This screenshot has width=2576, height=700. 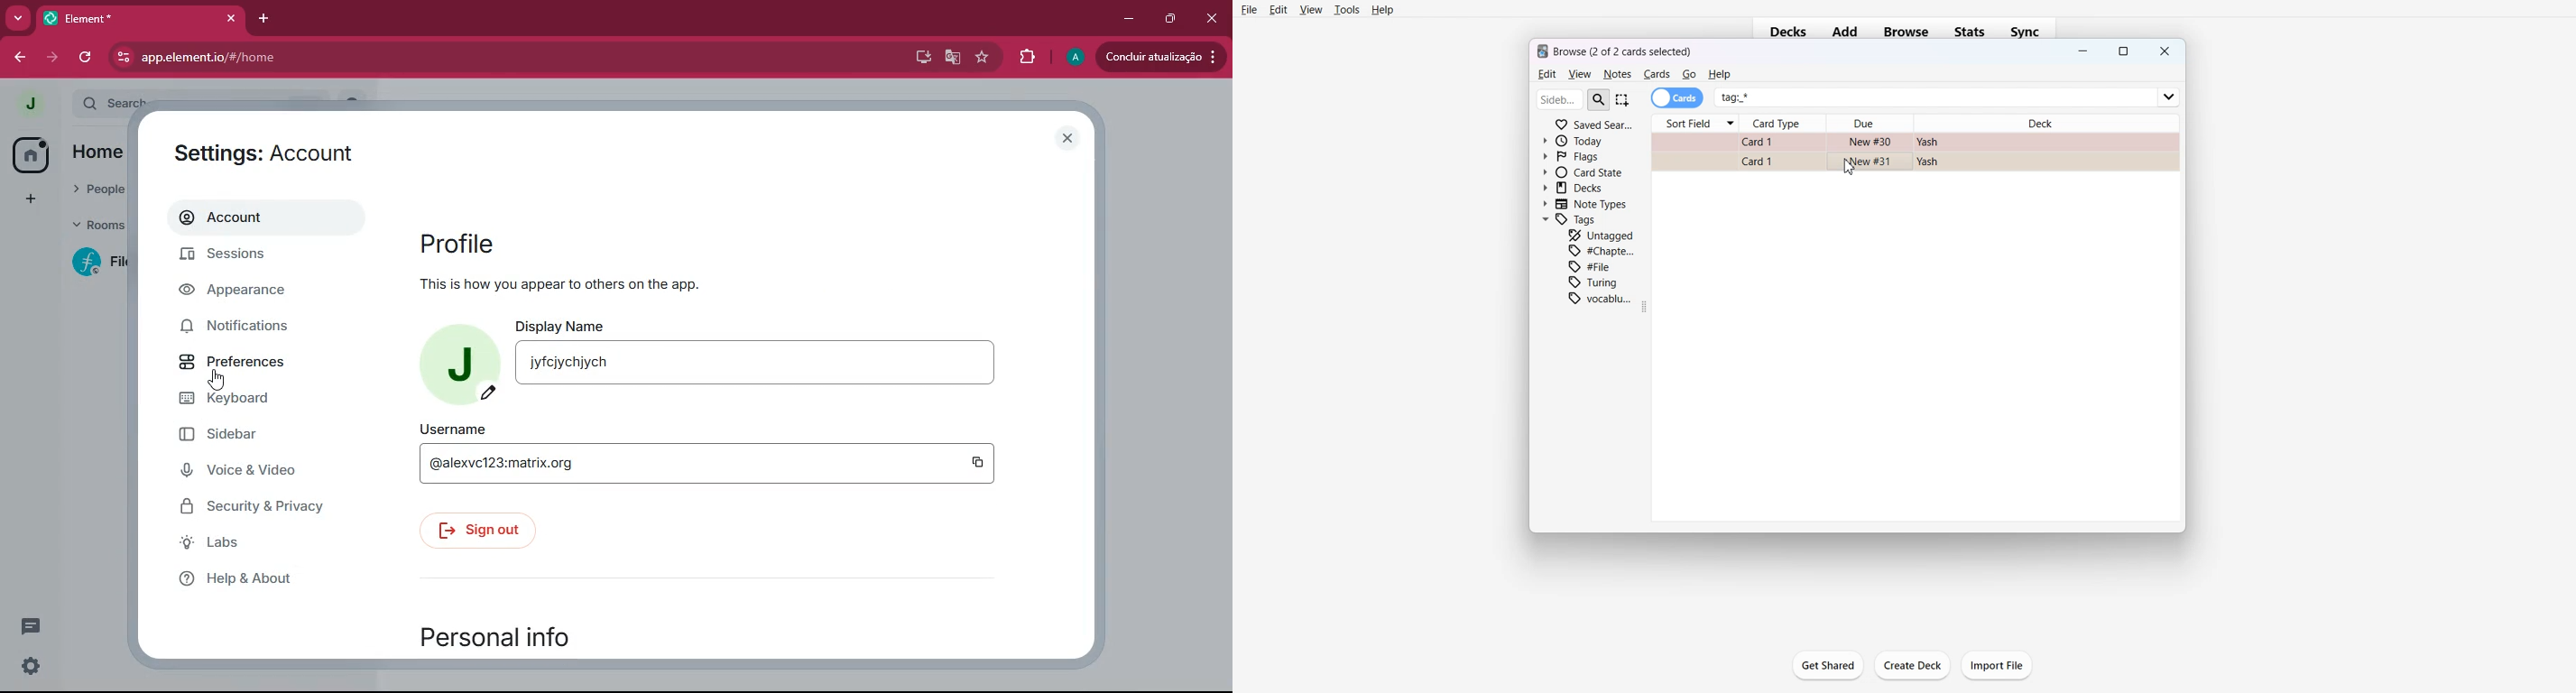 What do you see at coordinates (1594, 123) in the screenshot?
I see `Saved Search` at bounding box center [1594, 123].